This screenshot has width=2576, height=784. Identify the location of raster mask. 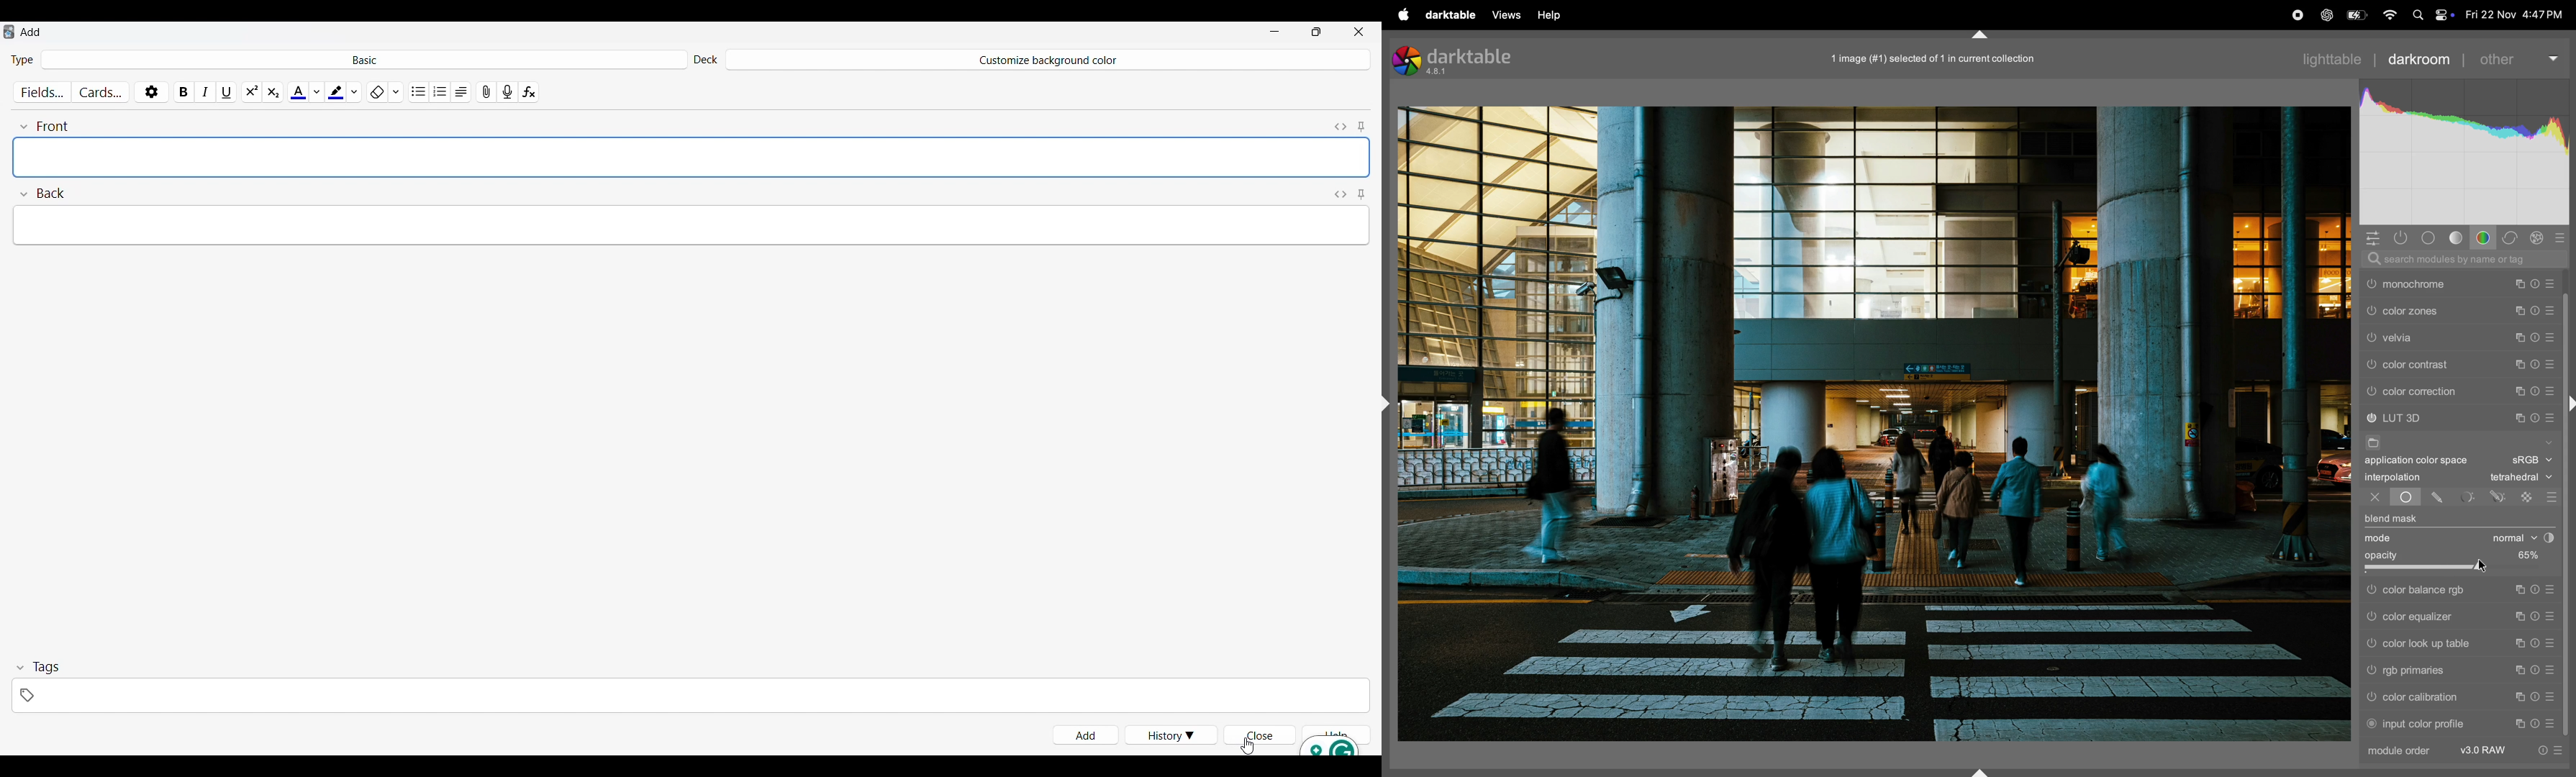
(2527, 496).